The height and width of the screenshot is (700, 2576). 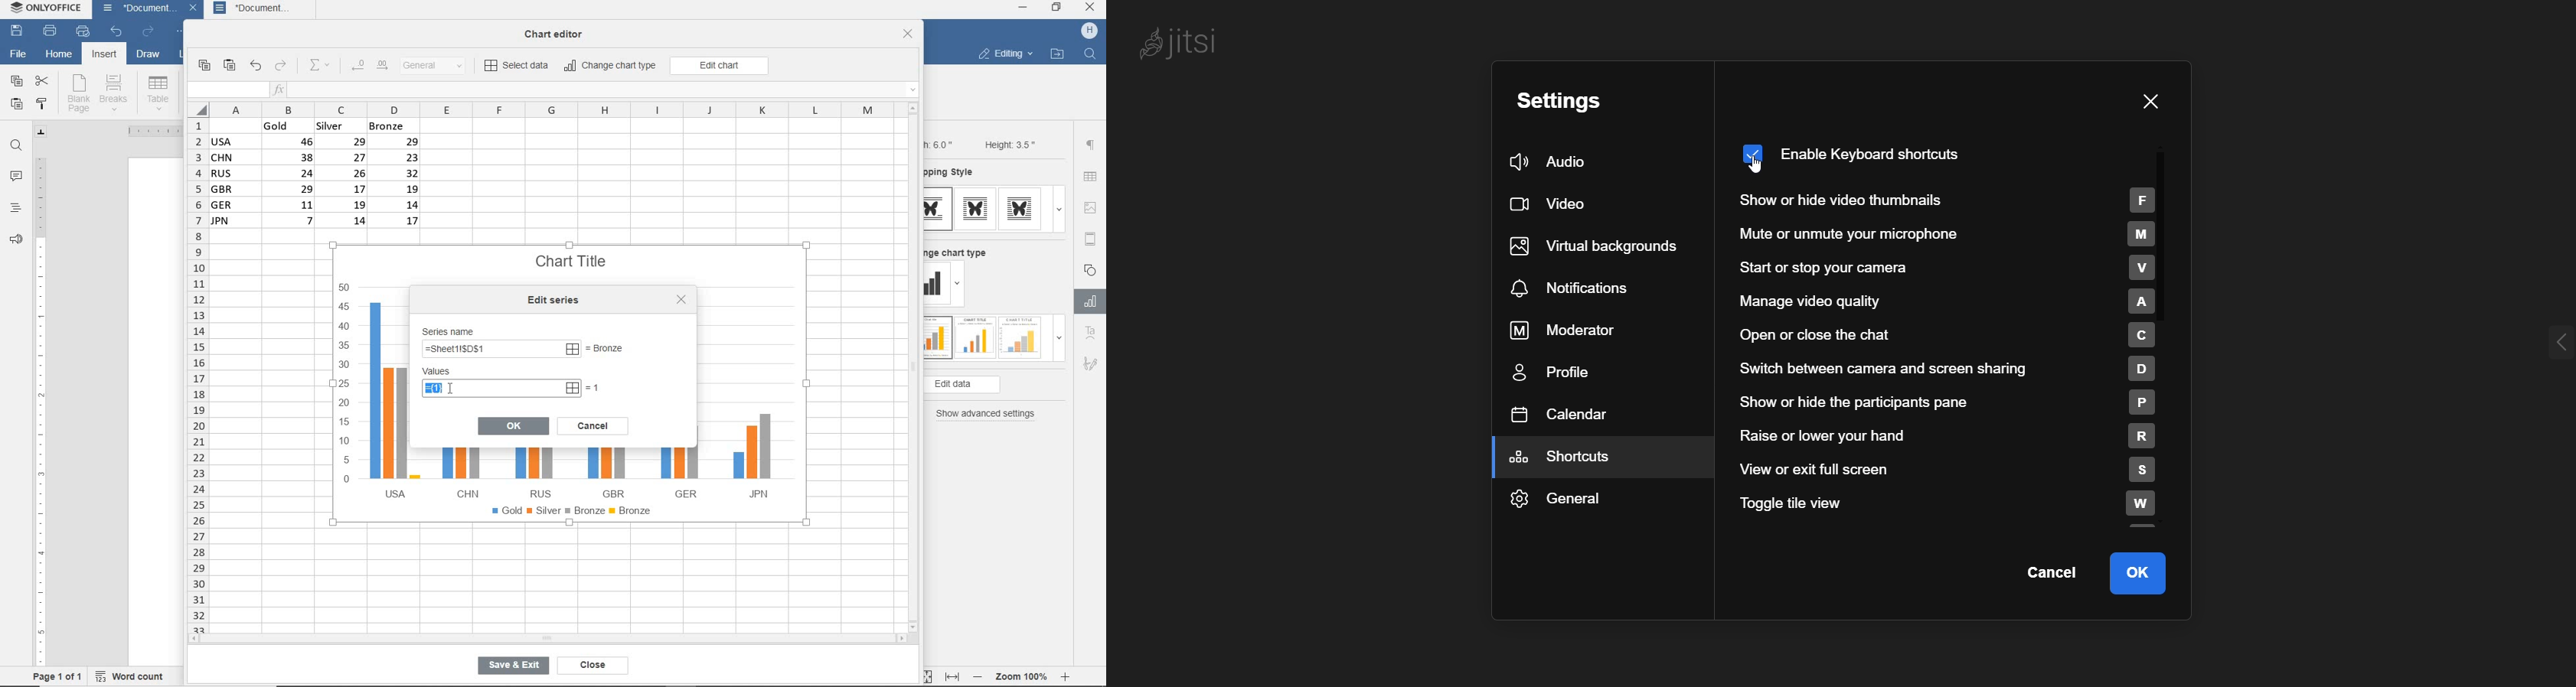 I want to click on type 1, so click(x=938, y=209).